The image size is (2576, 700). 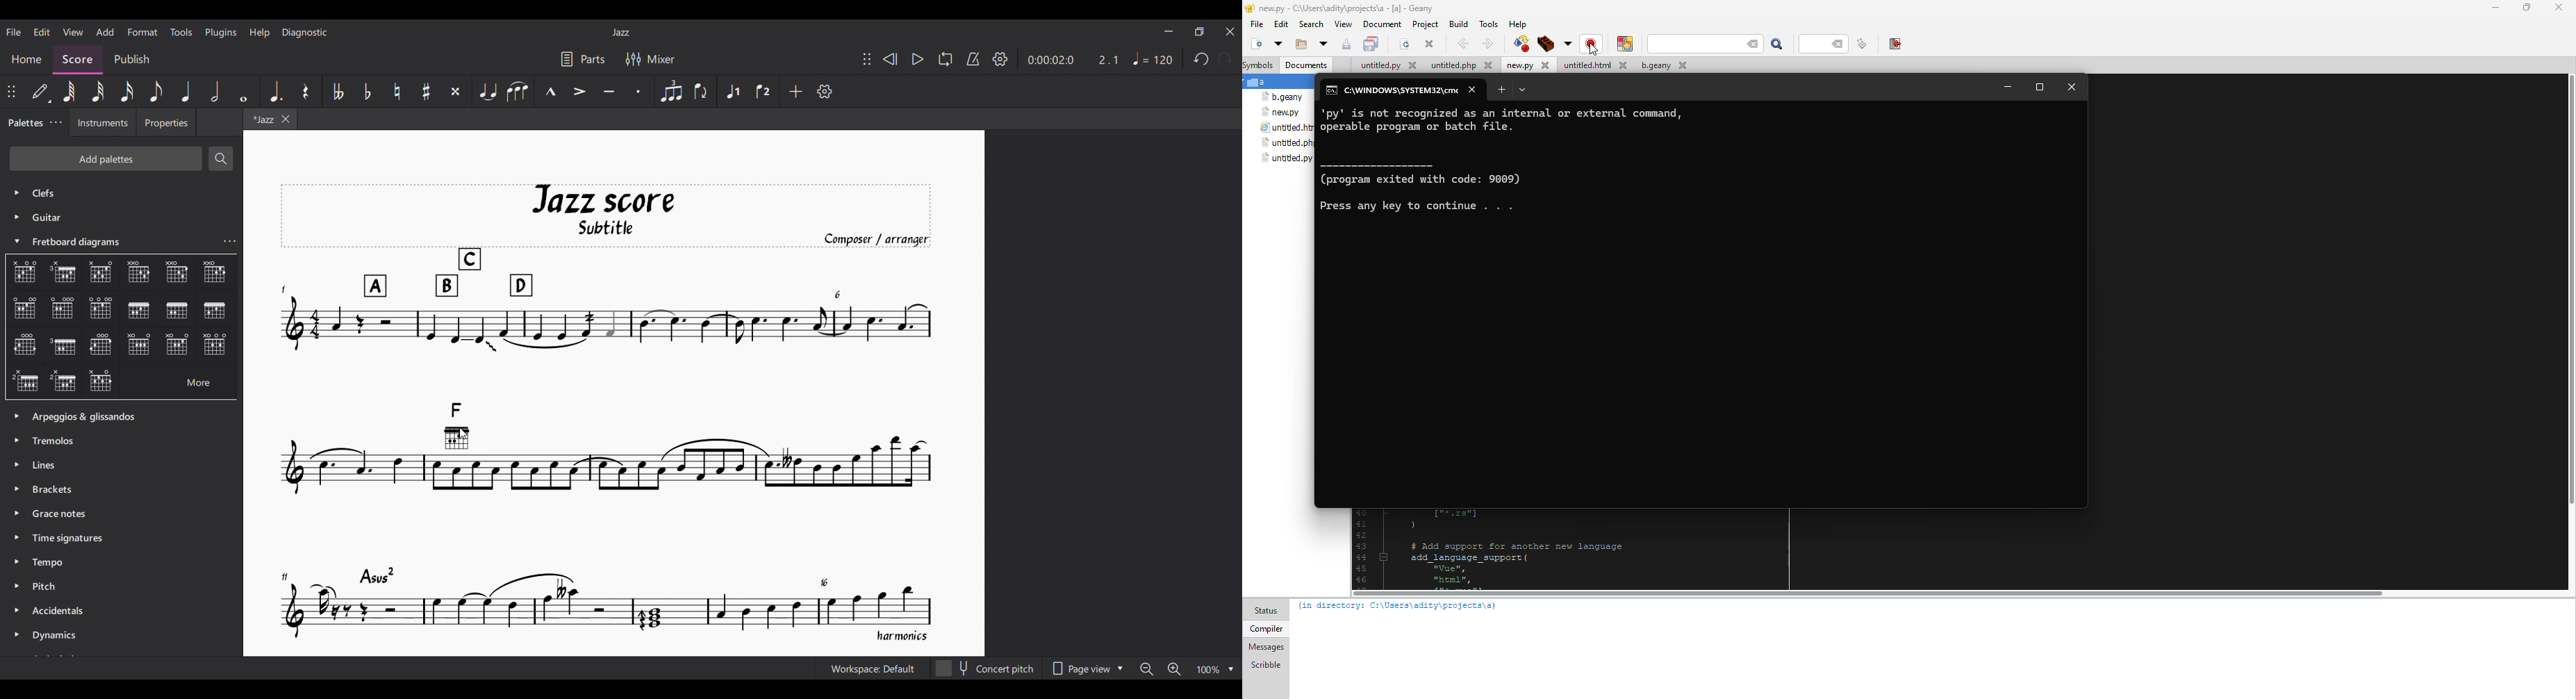 I want to click on Expand, so click(x=19, y=526).